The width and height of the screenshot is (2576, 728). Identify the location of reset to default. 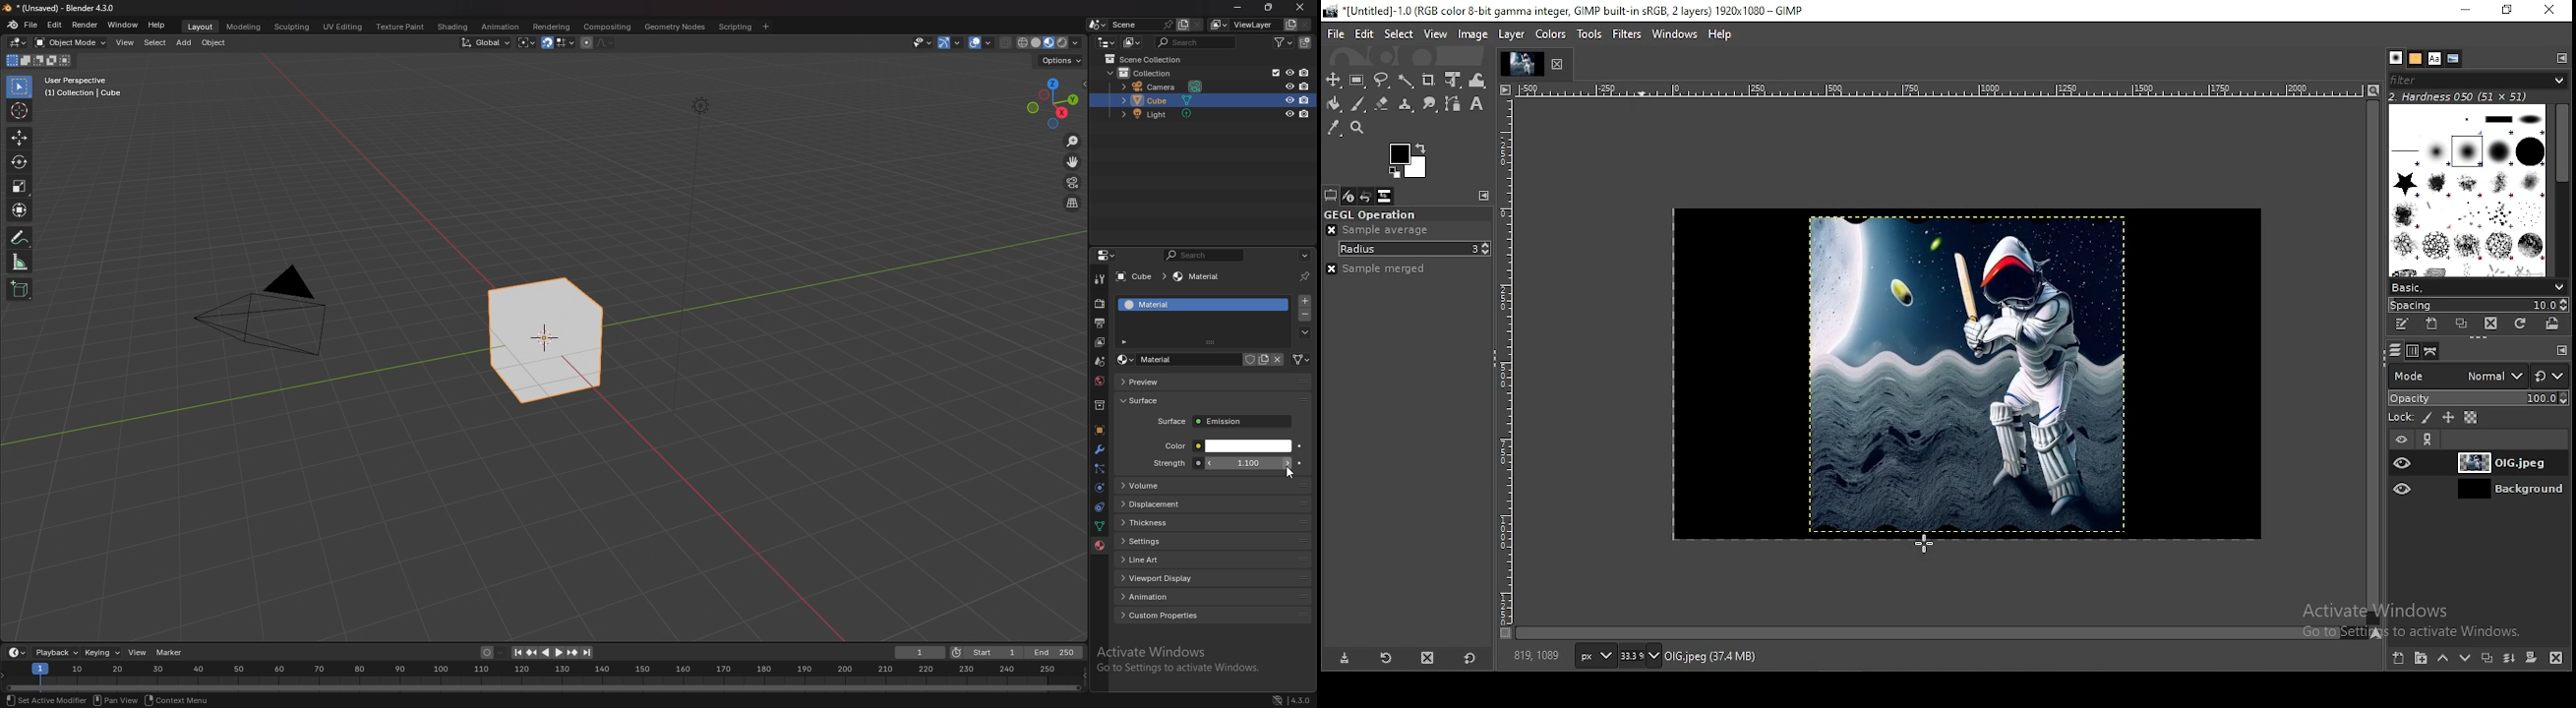
(1468, 659).